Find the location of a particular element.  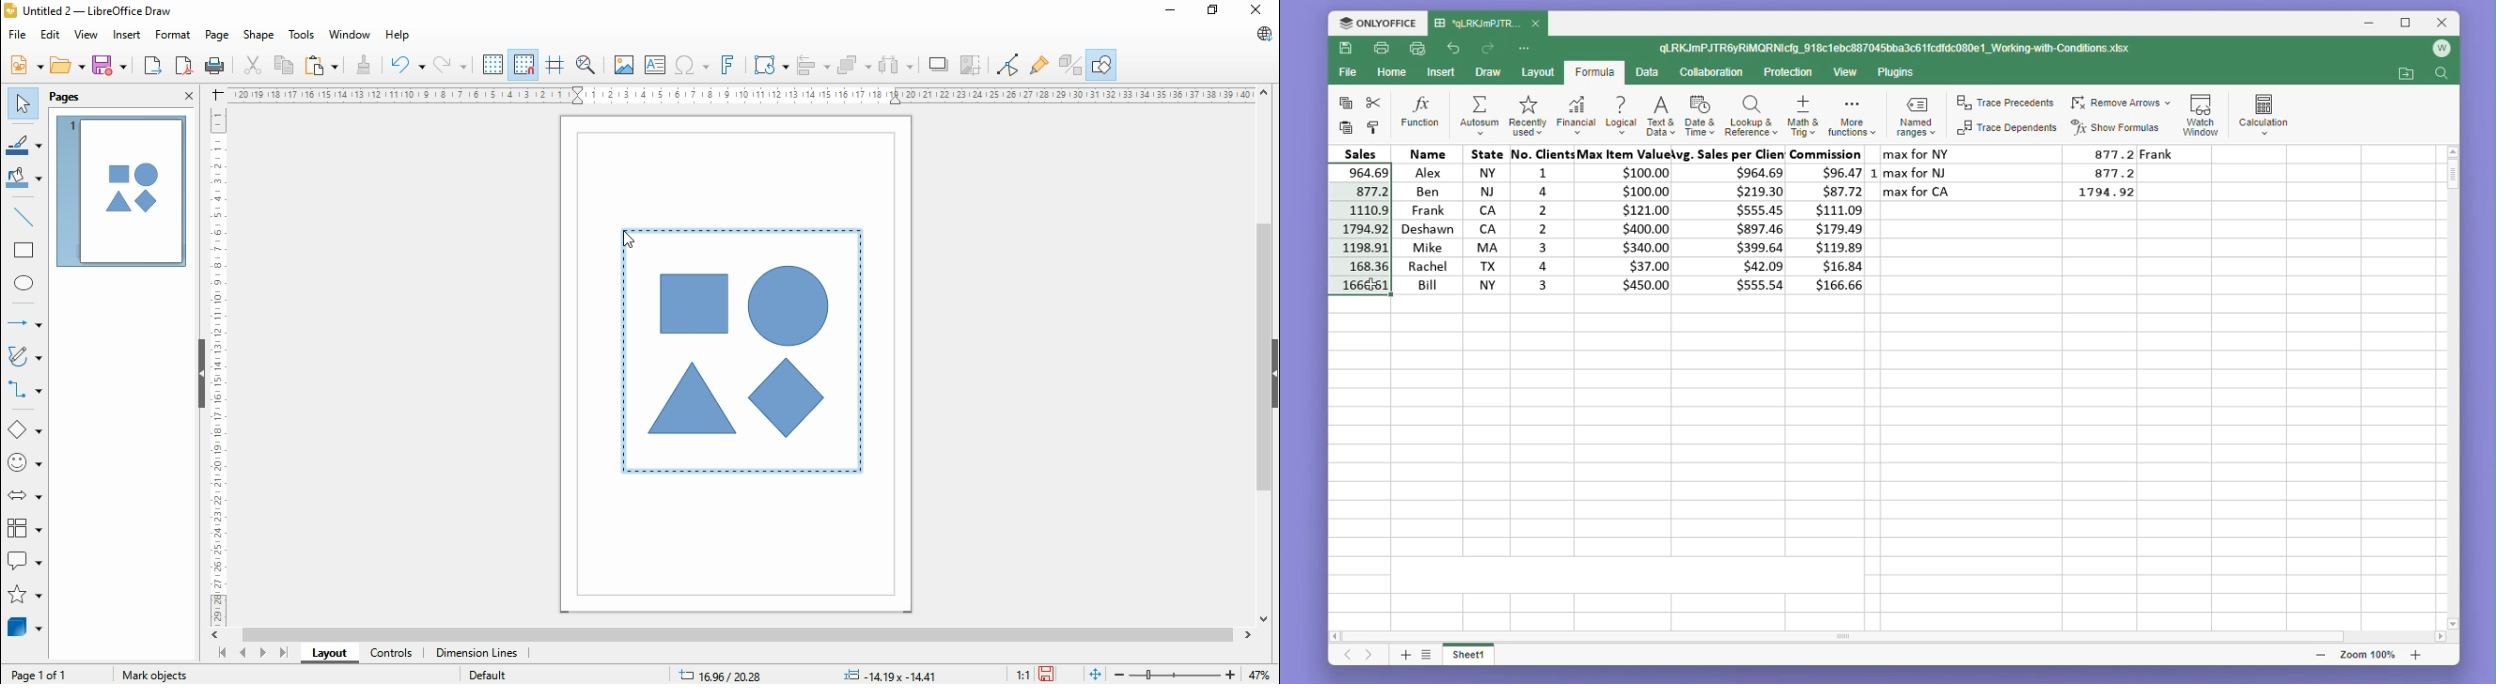

Maths and trigonometry is located at coordinates (1803, 113).